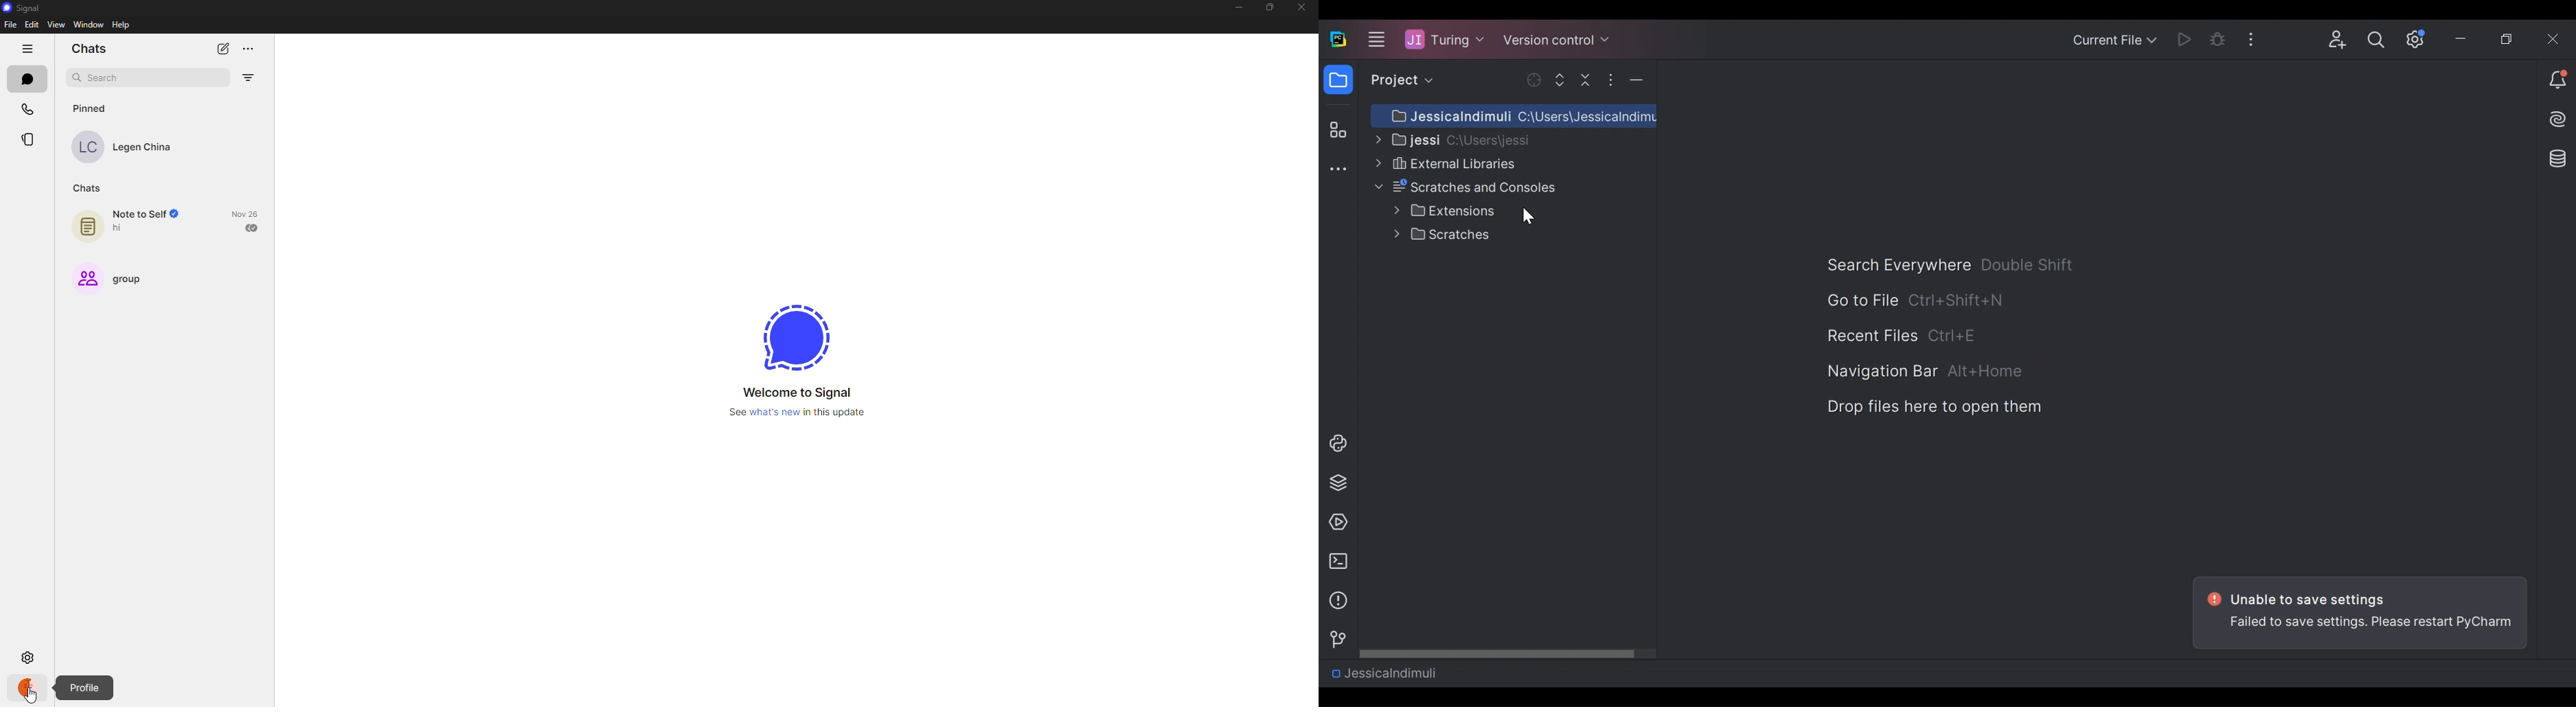 The image size is (2576, 728). Describe the element at coordinates (2463, 41) in the screenshot. I see `Minimize` at that location.